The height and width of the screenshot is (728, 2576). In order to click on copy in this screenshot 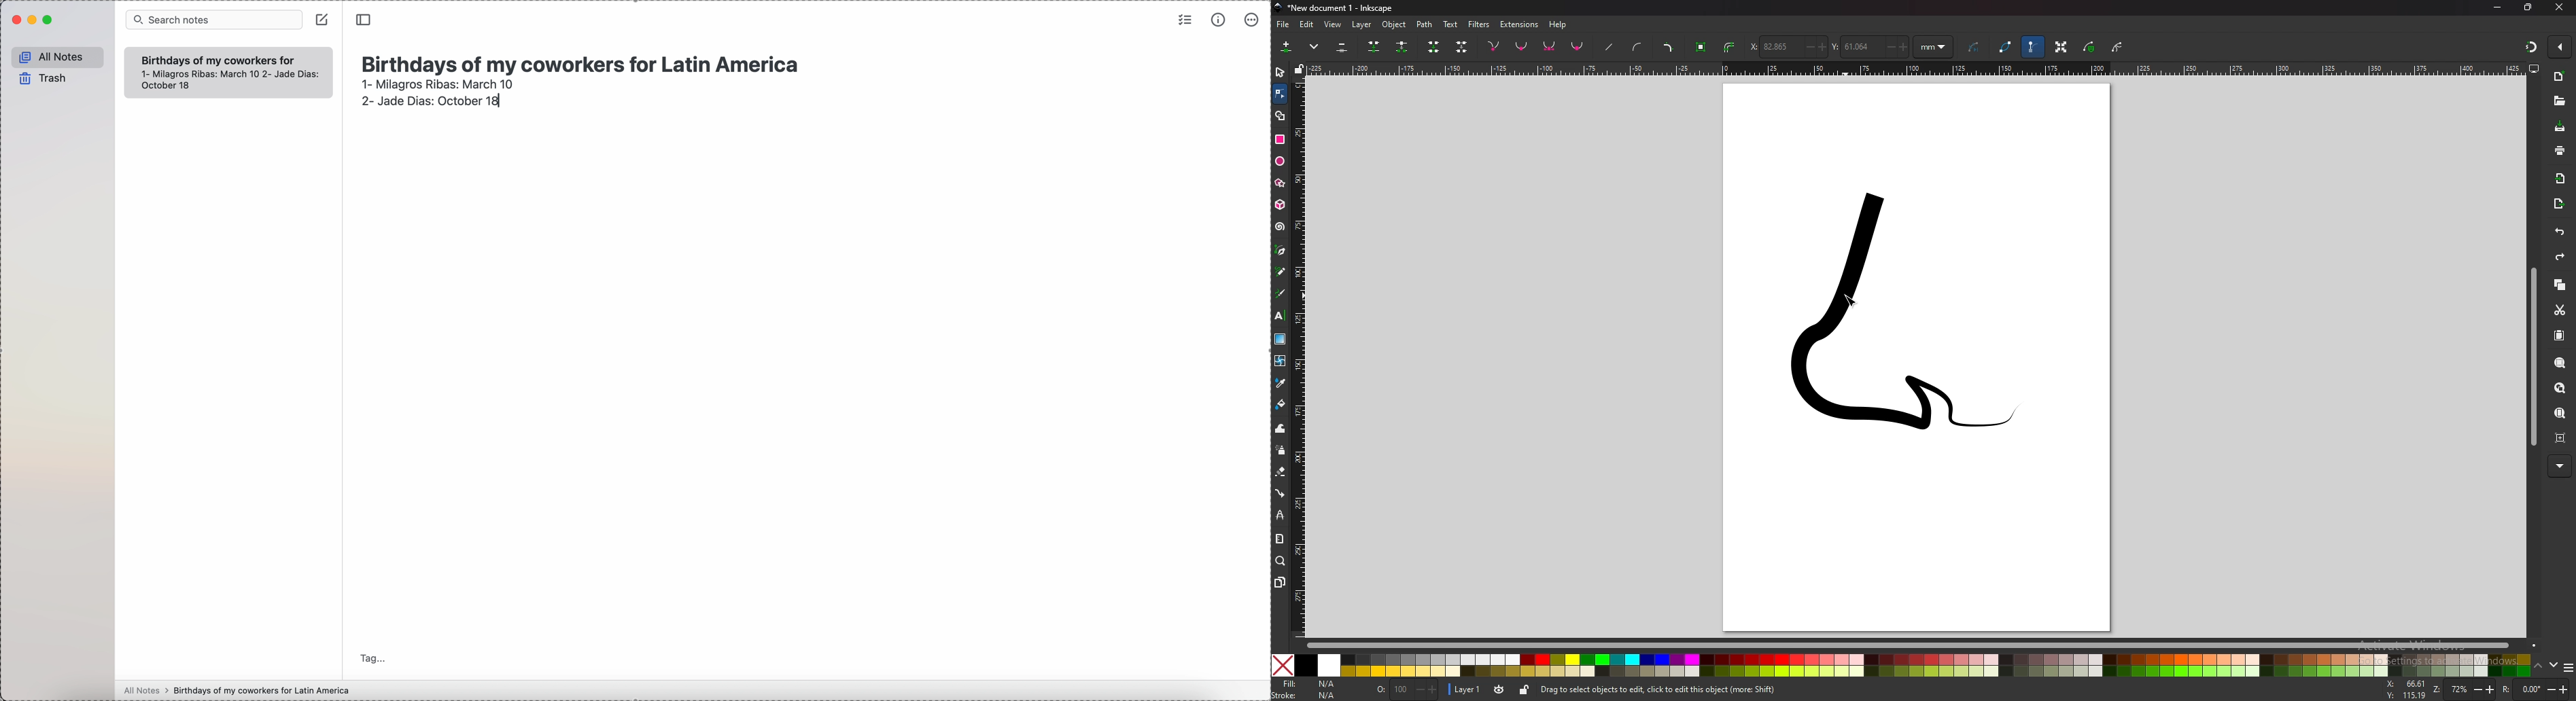, I will do `click(2560, 285)`.